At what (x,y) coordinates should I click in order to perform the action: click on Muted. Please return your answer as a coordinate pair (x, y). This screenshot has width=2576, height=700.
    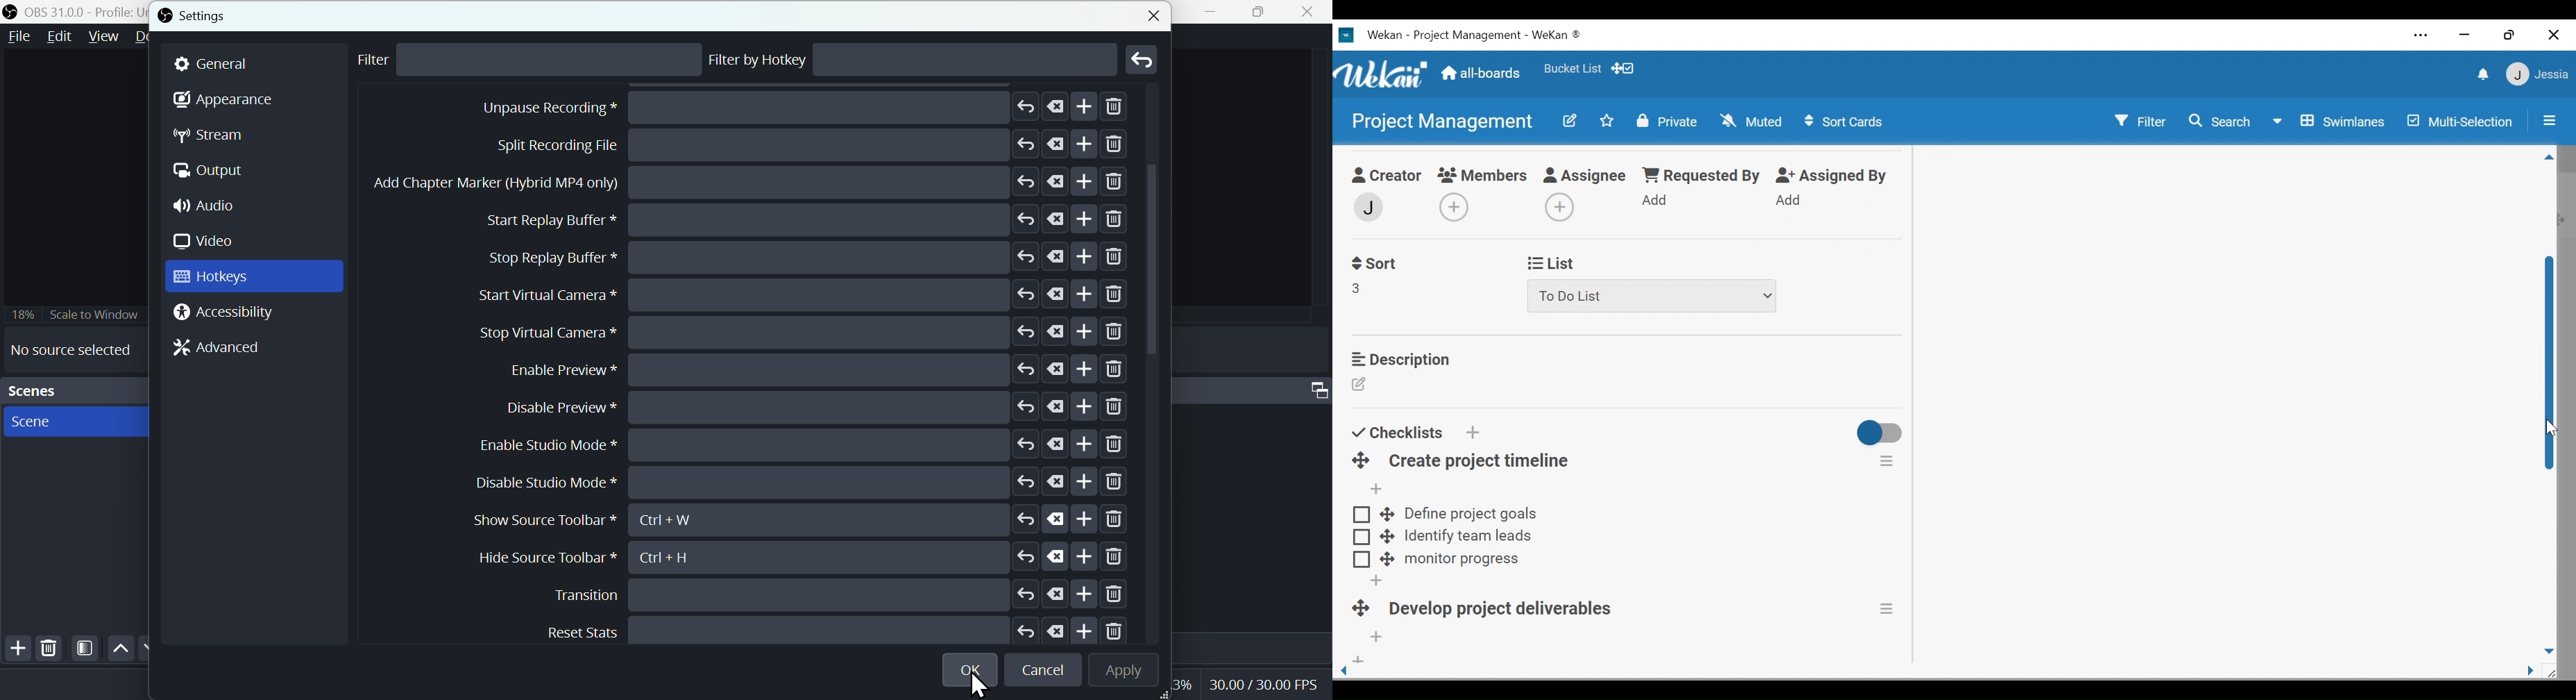
    Looking at the image, I should click on (1750, 121).